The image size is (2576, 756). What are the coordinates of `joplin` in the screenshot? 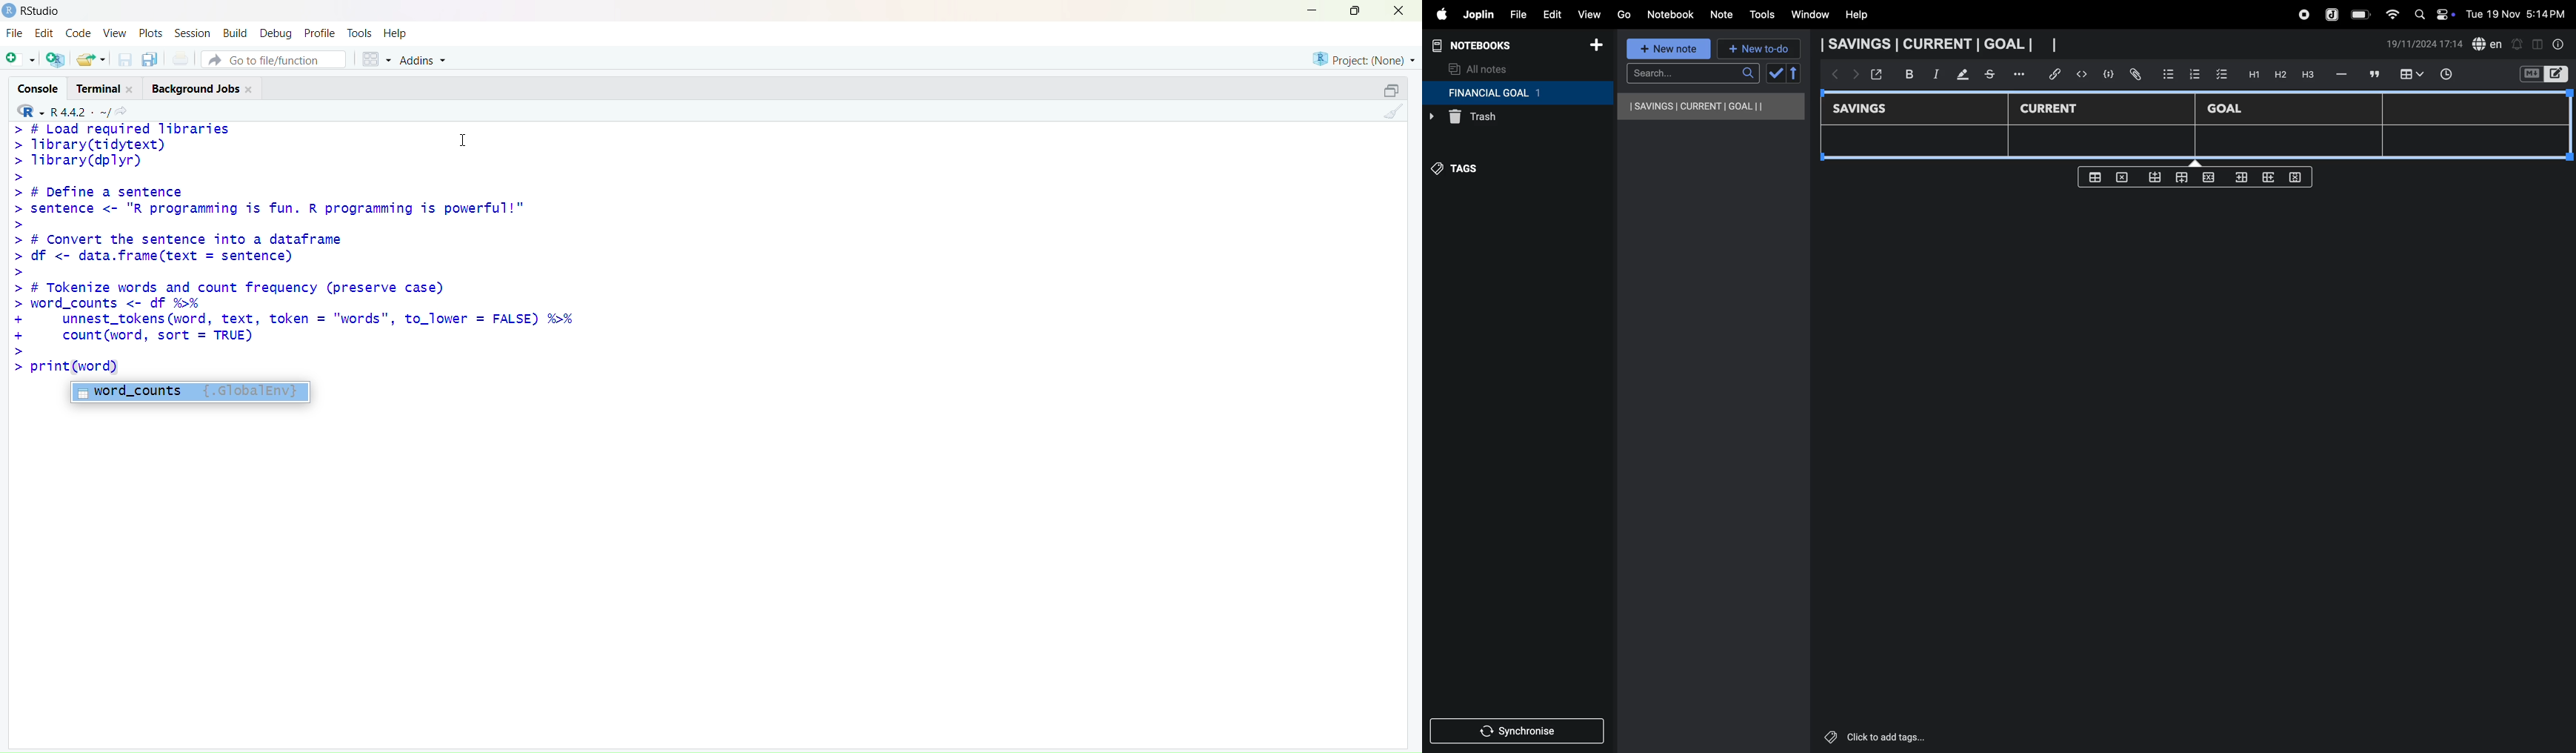 It's located at (2332, 13).